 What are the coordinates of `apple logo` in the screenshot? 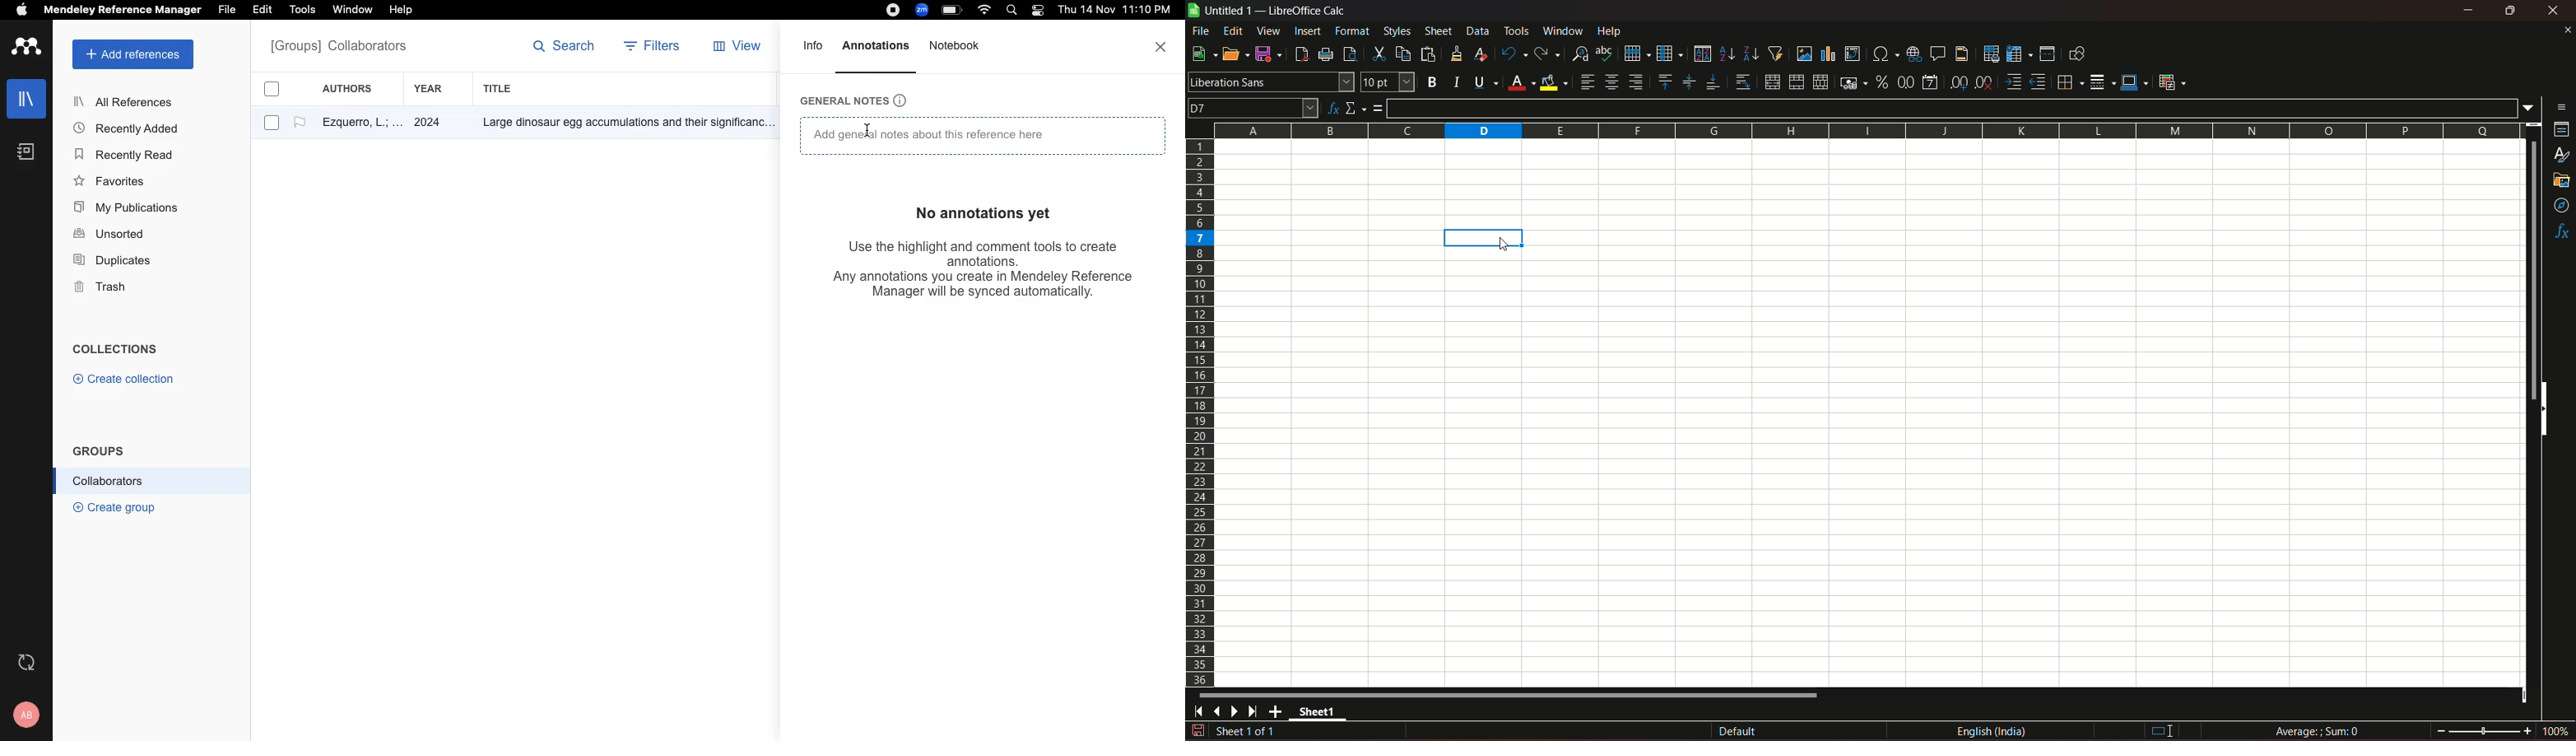 It's located at (22, 12).